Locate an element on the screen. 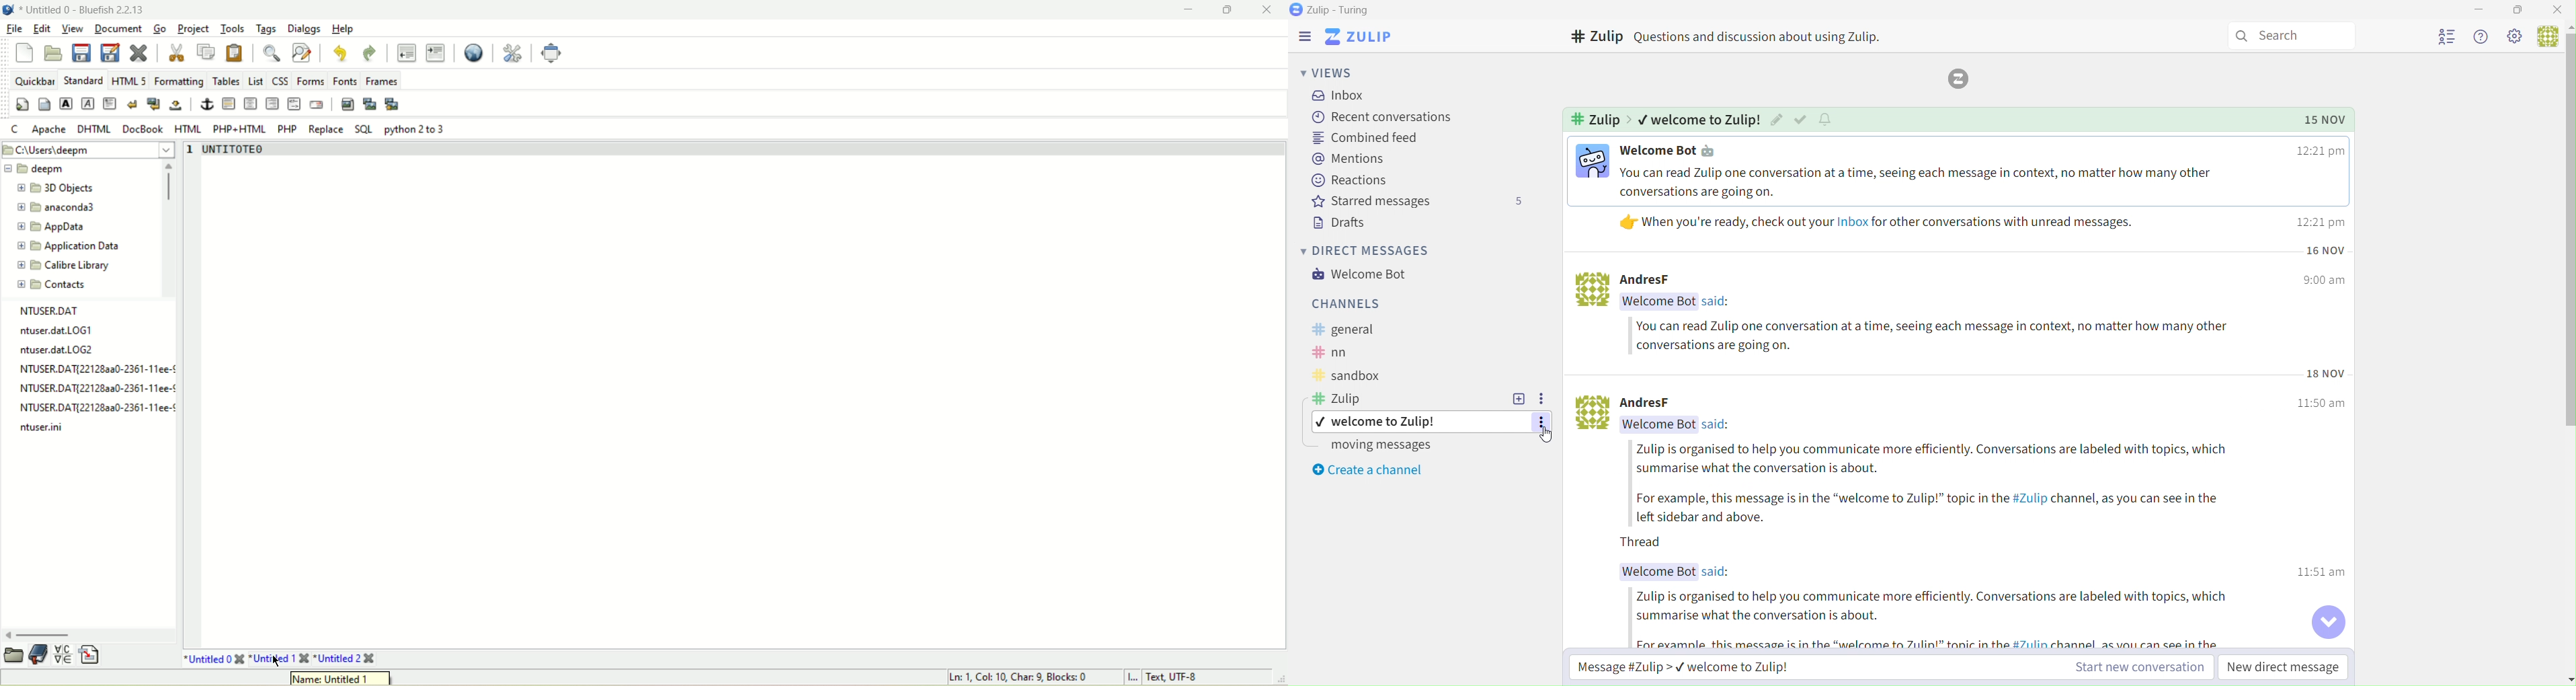 Image resolution: width=2576 pixels, height=700 pixels. Time is located at coordinates (2322, 402).